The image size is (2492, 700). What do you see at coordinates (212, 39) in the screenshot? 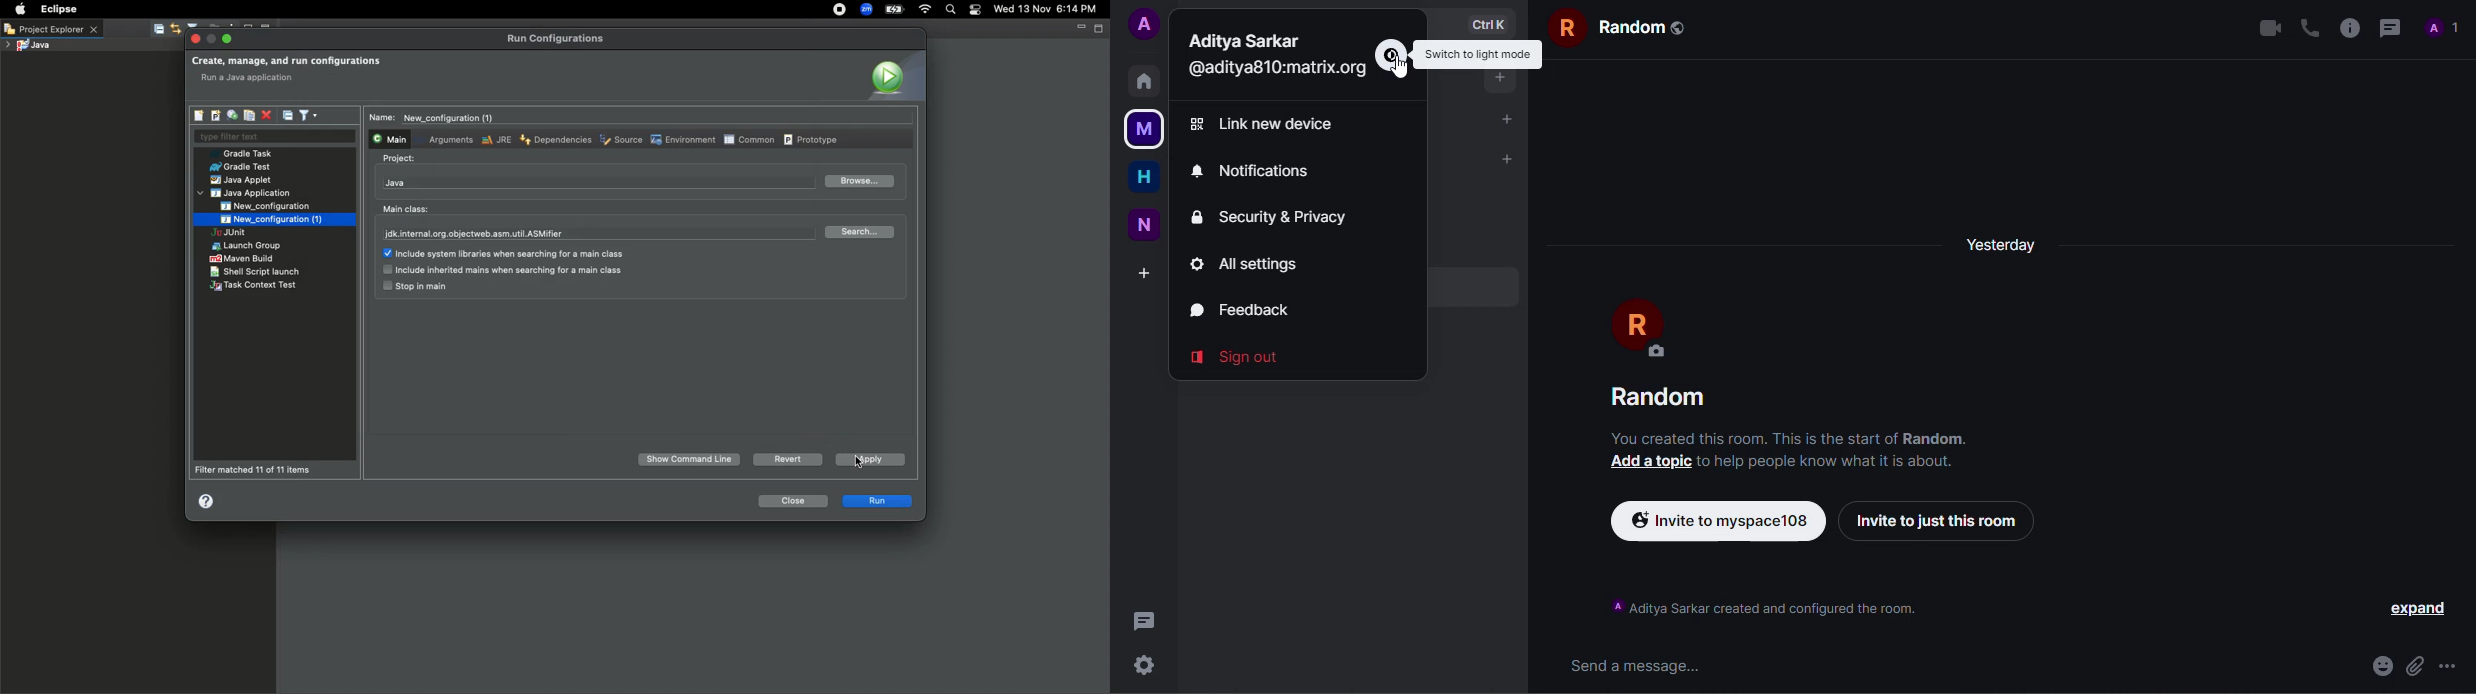
I see `minimize` at bounding box center [212, 39].